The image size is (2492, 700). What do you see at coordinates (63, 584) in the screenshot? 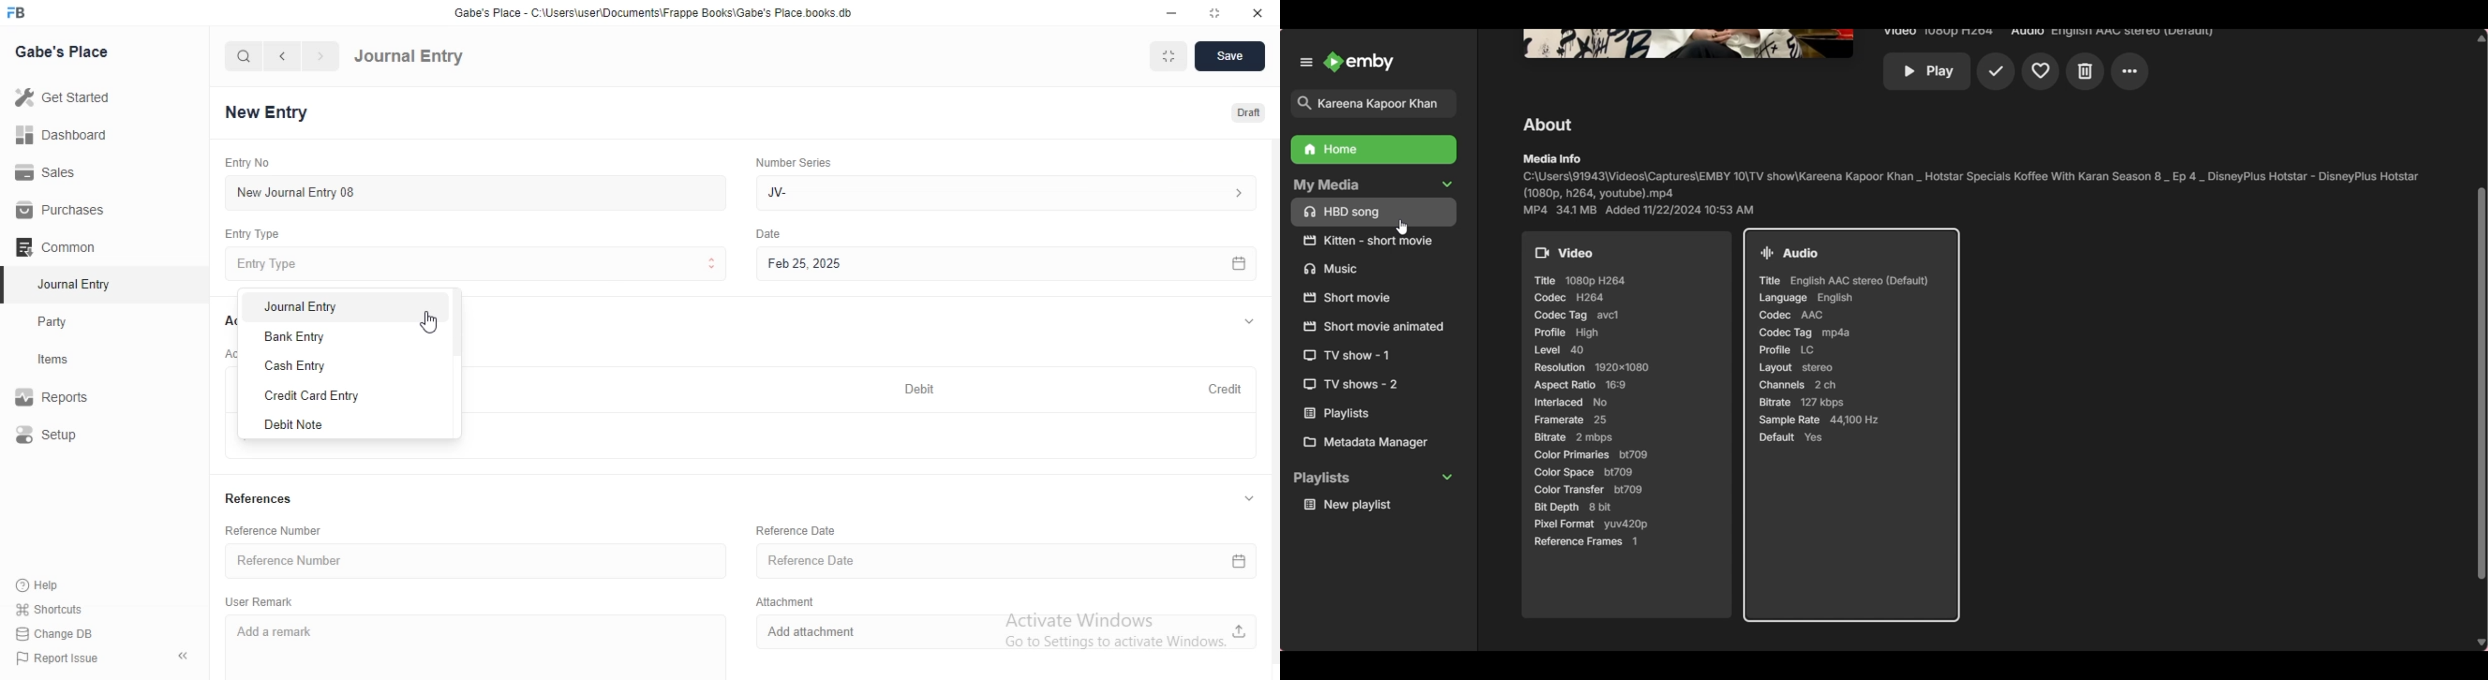
I see `Help` at bounding box center [63, 584].